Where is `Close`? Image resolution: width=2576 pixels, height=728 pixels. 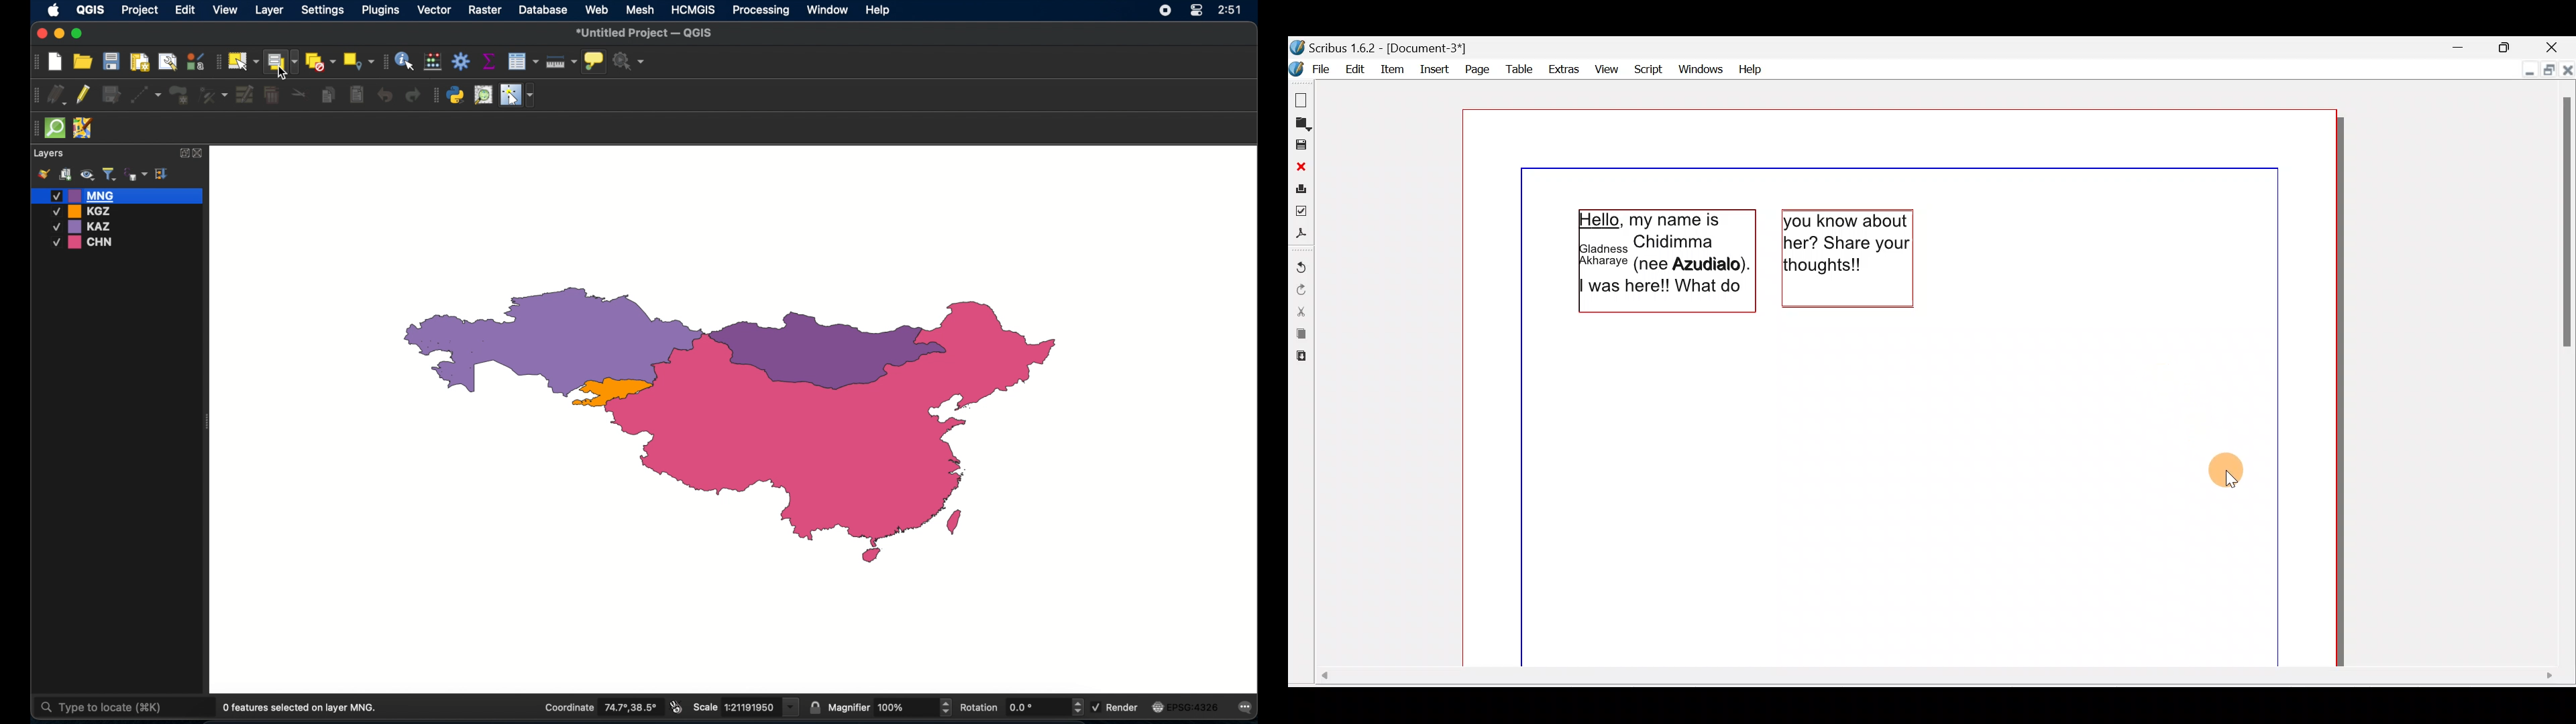 Close is located at coordinates (1301, 166).